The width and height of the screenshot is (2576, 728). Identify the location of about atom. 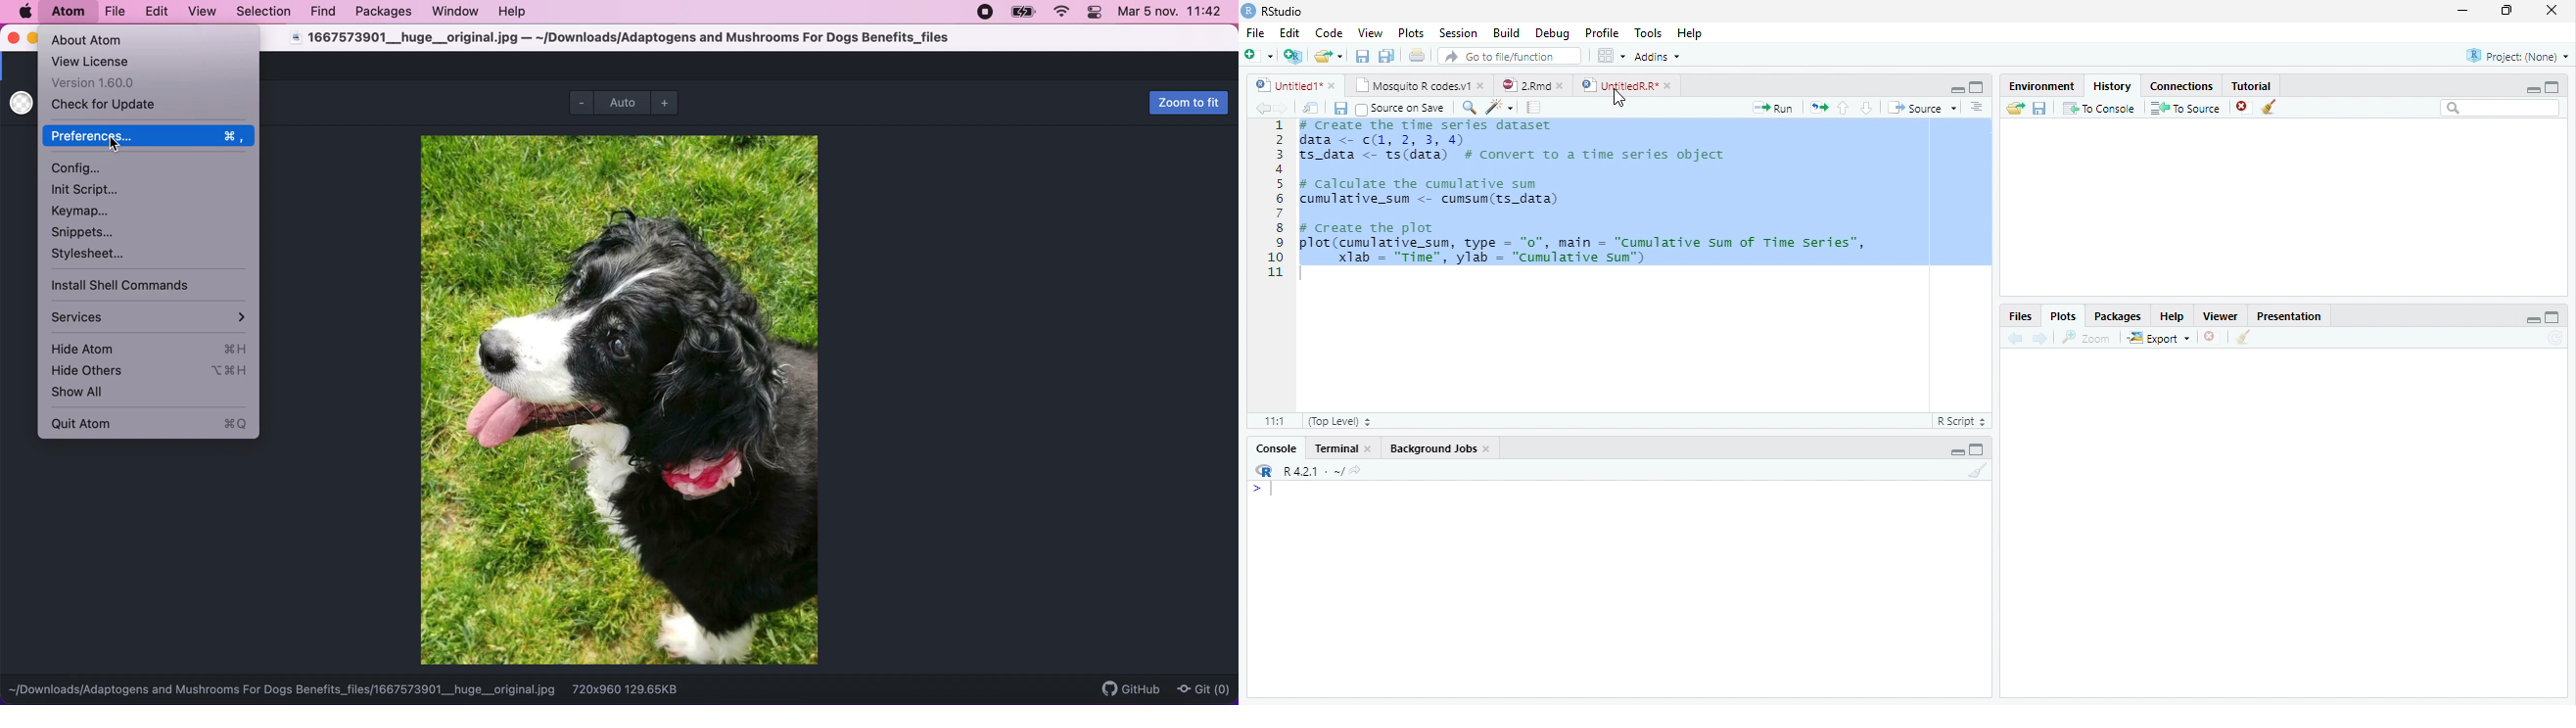
(103, 40).